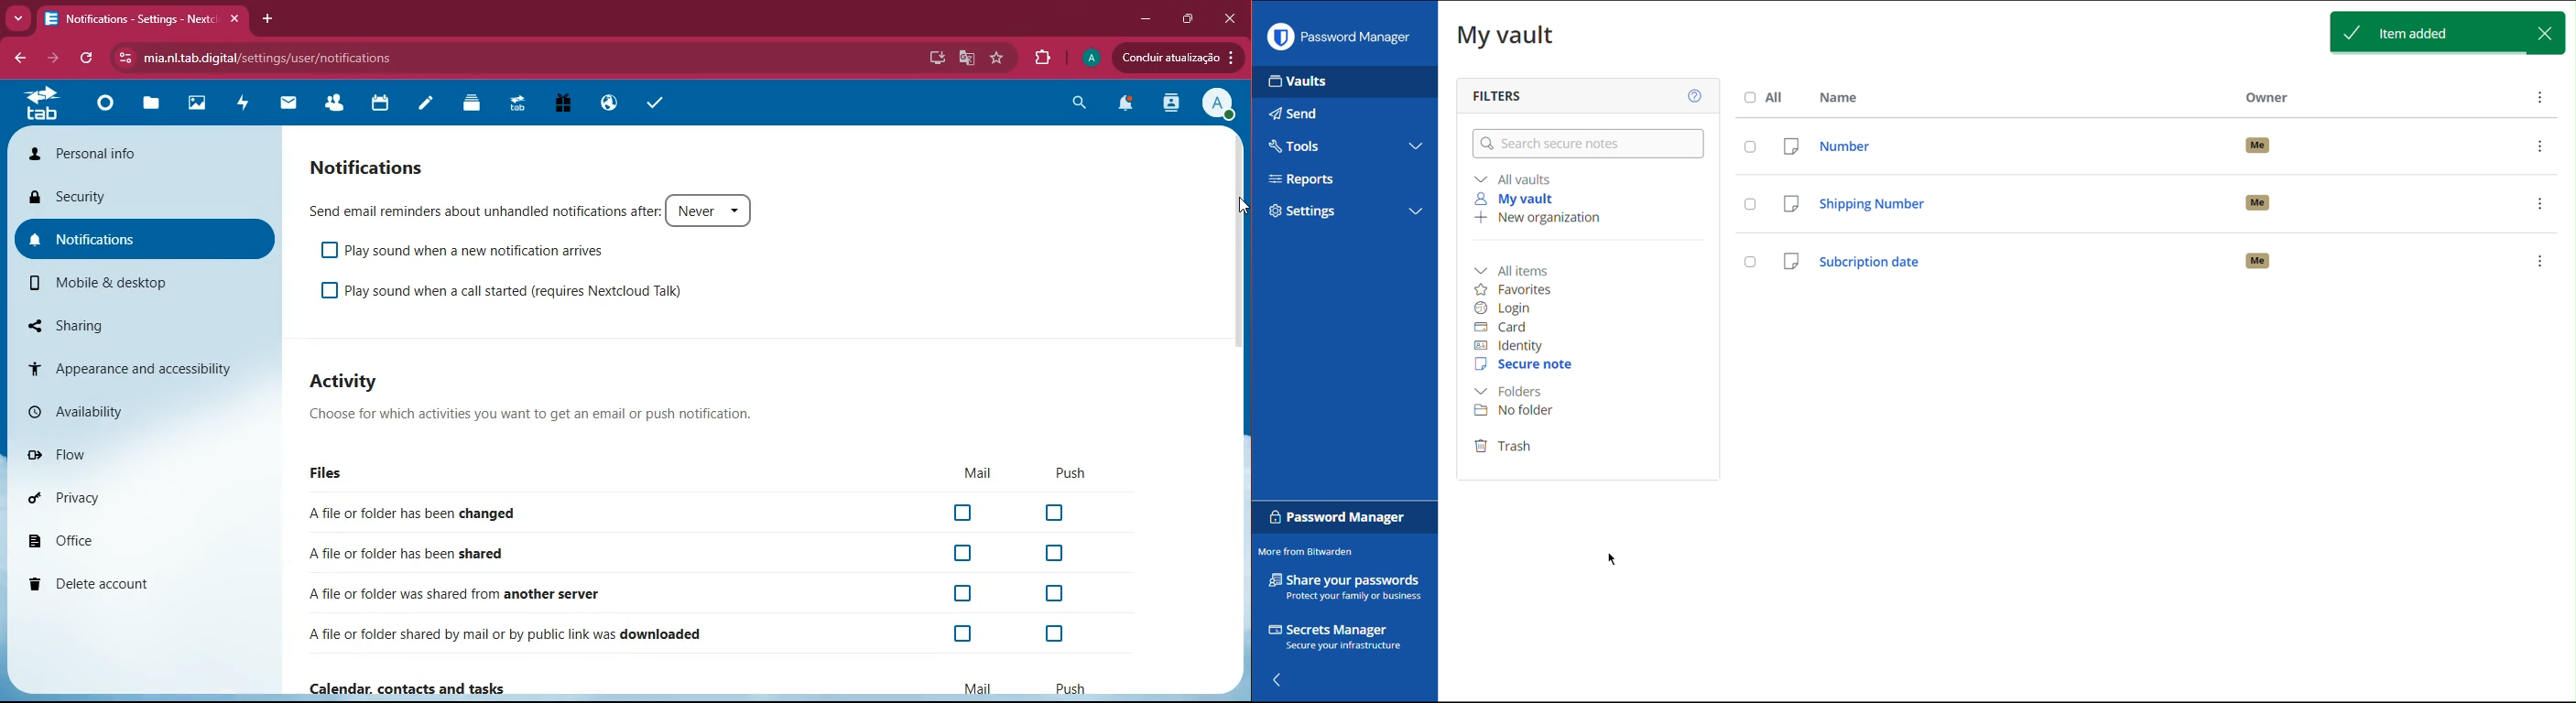  What do you see at coordinates (1515, 179) in the screenshot?
I see `All vaults` at bounding box center [1515, 179].